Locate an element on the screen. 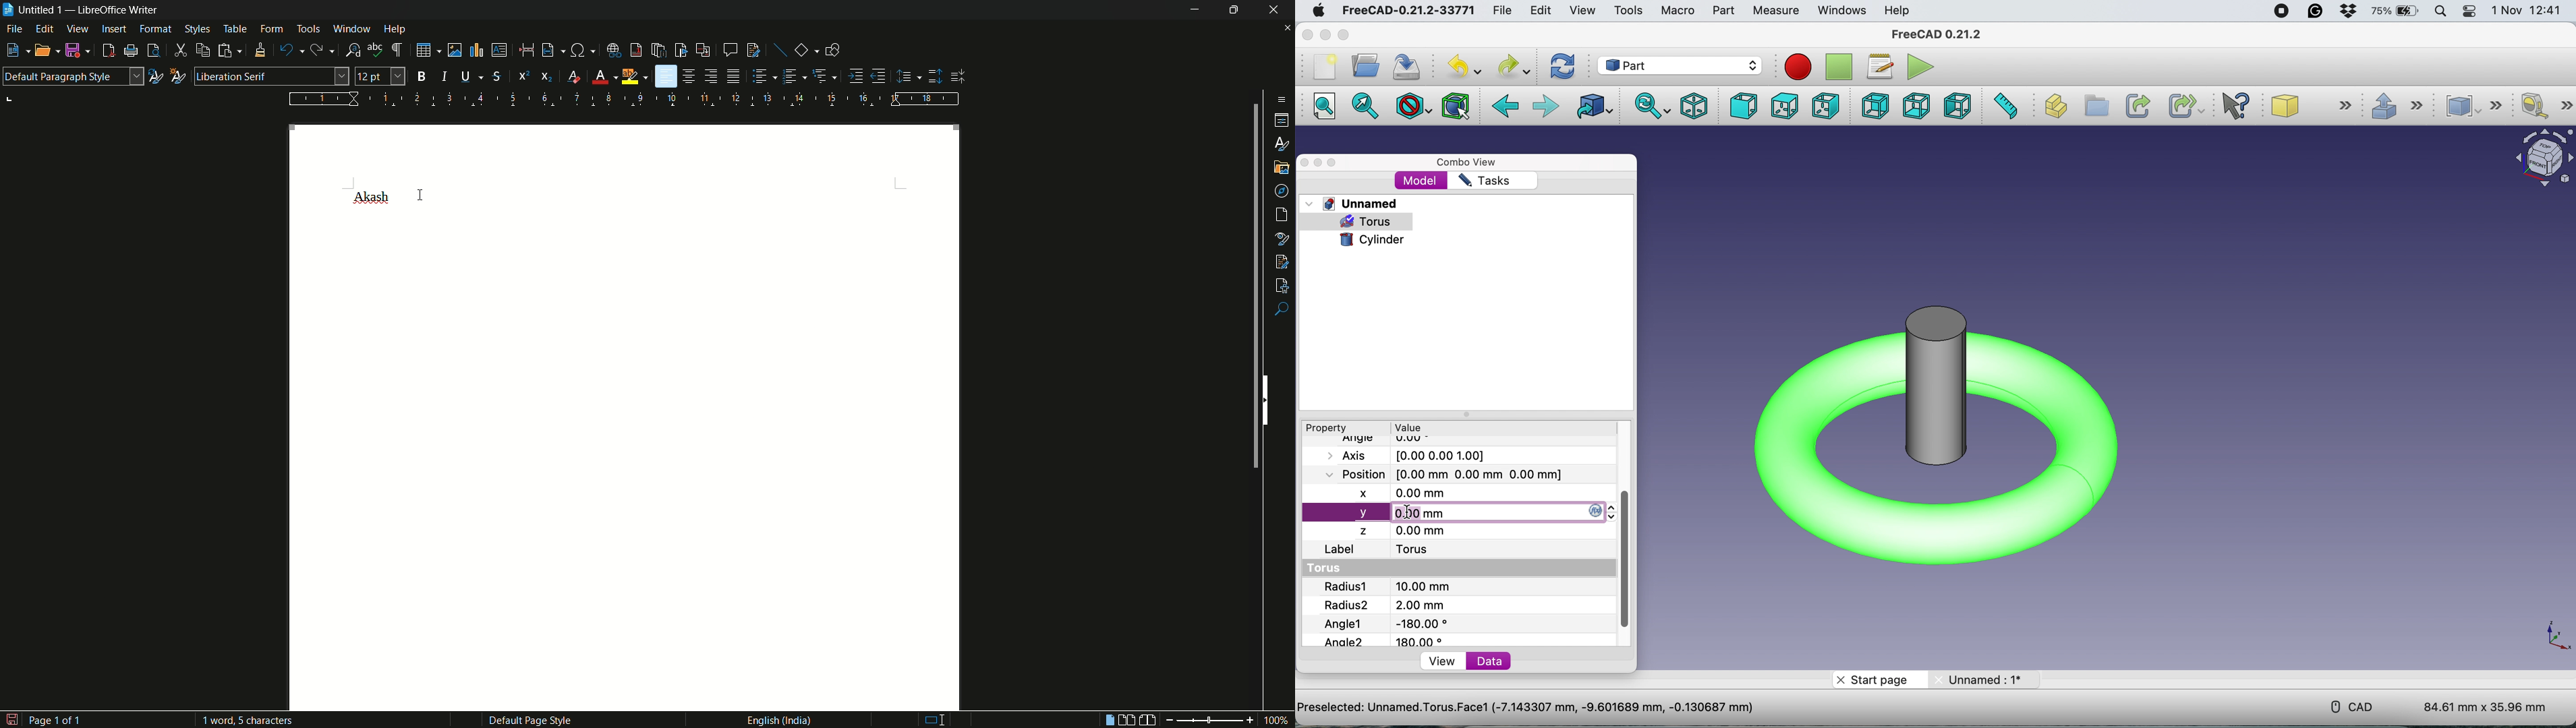 The height and width of the screenshot is (728, 2576). view is located at coordinates (1582, 10).